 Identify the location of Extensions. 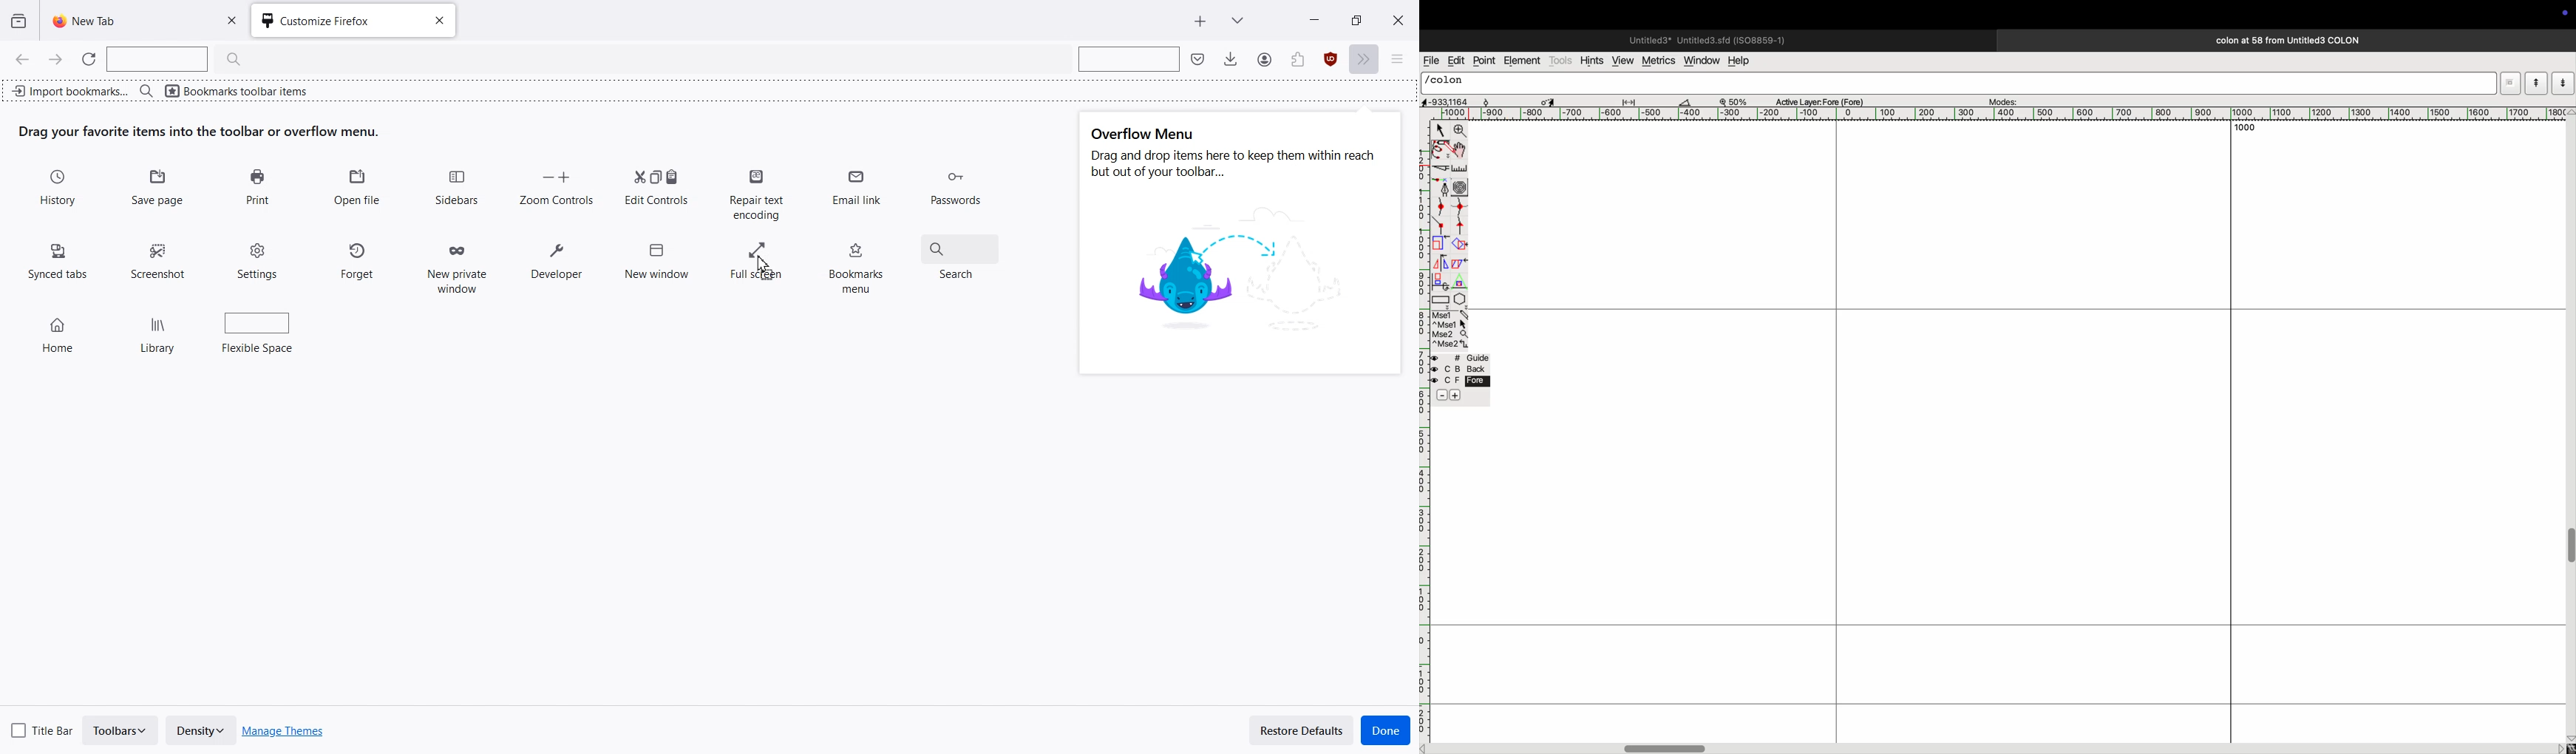
(1331, 60).